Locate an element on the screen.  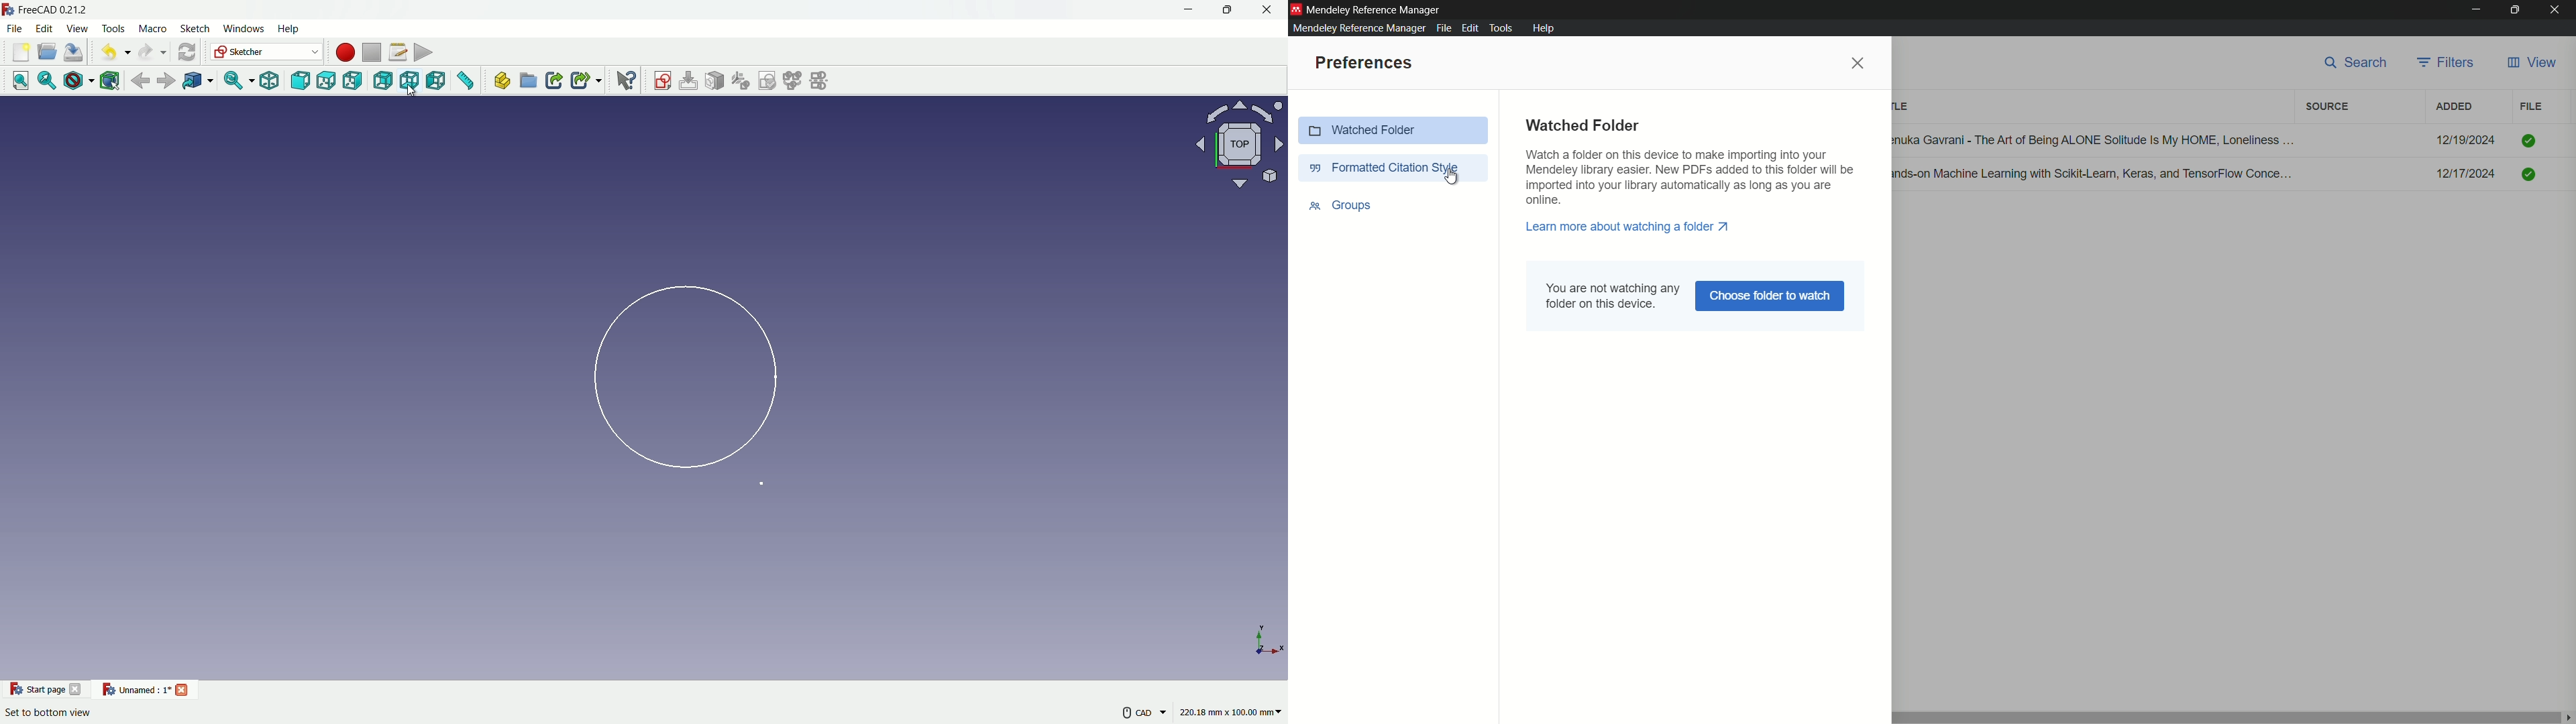
isometric view is located at coordinates (272, 81).